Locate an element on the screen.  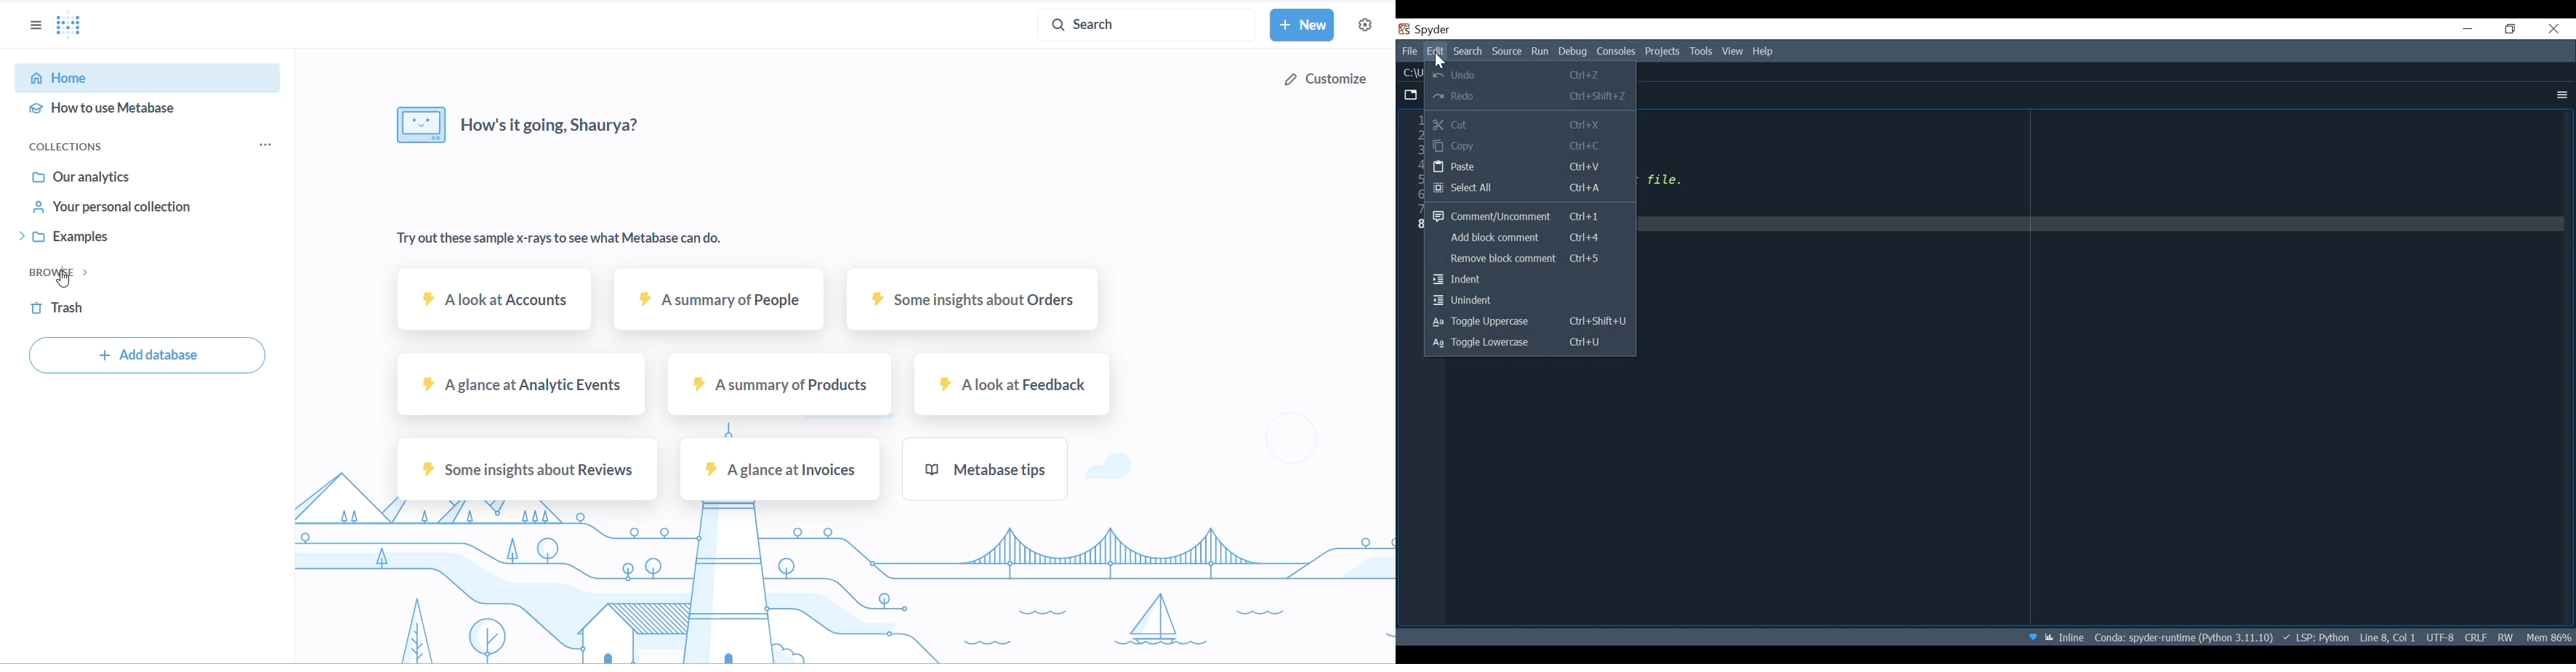
Indent is located at coordinates (1530, 280).